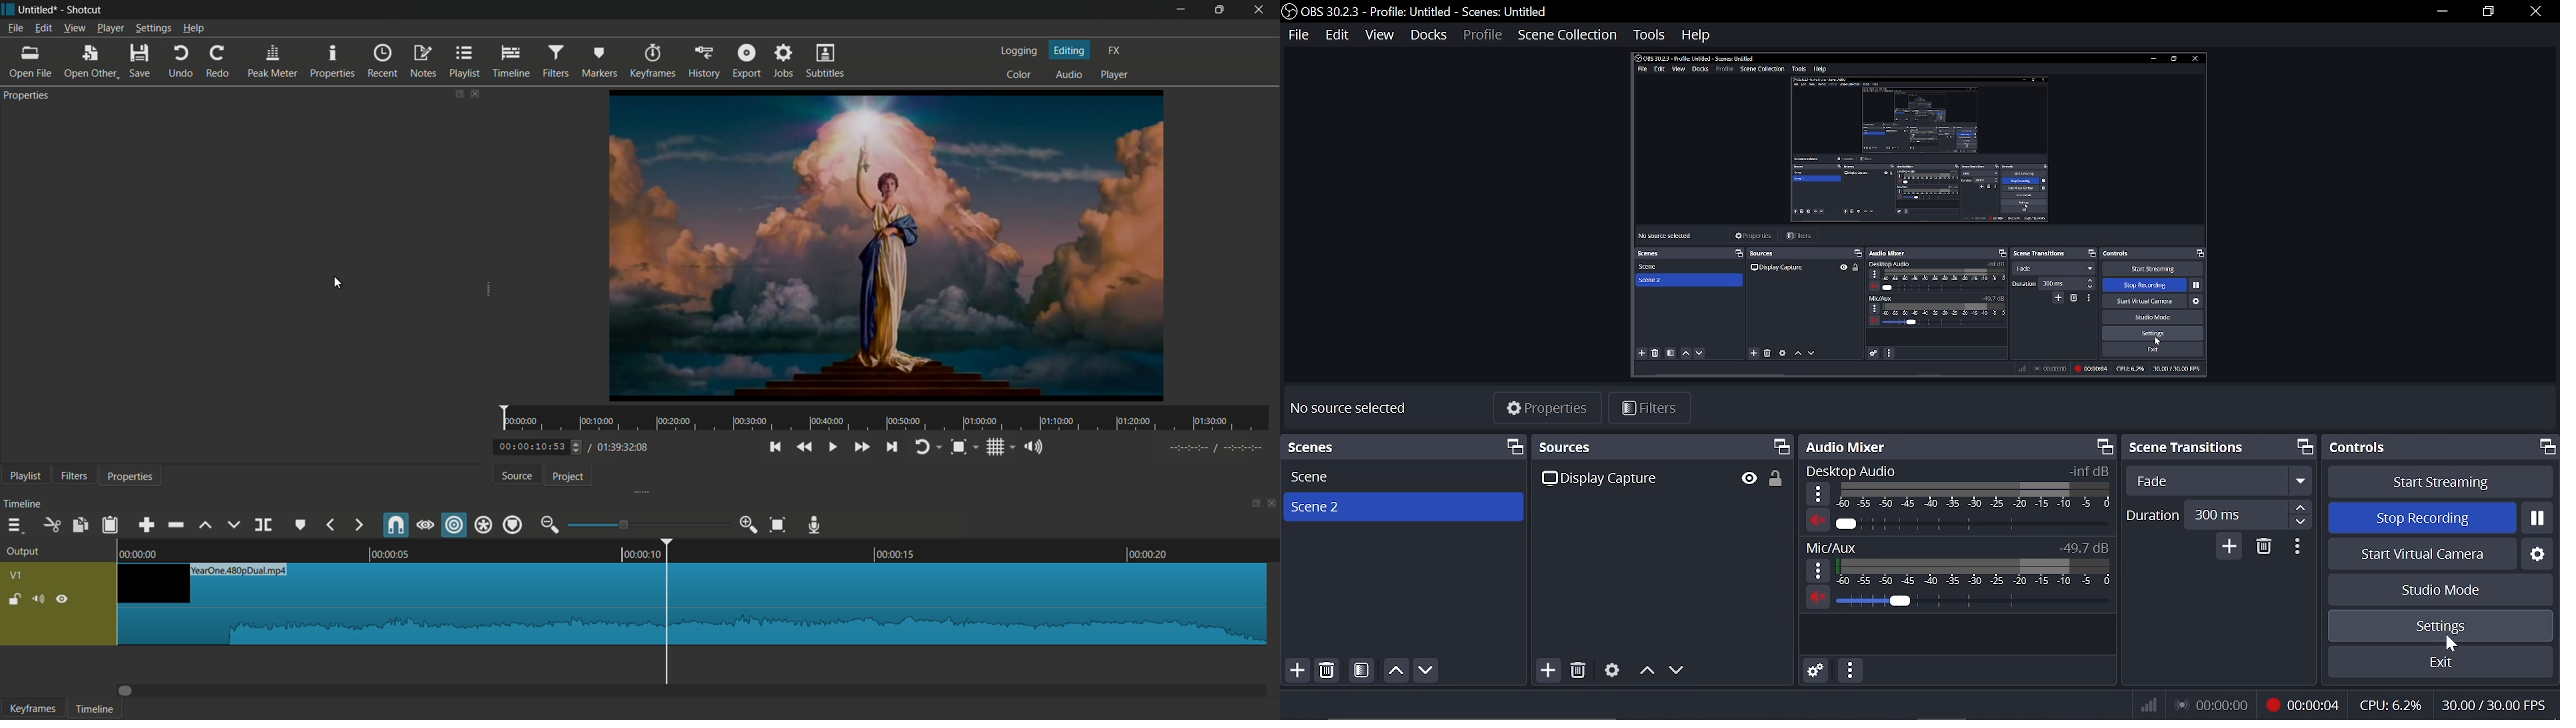 This screenshot has height=728, width=2576. I want to click on docks, so click(1426, 34).